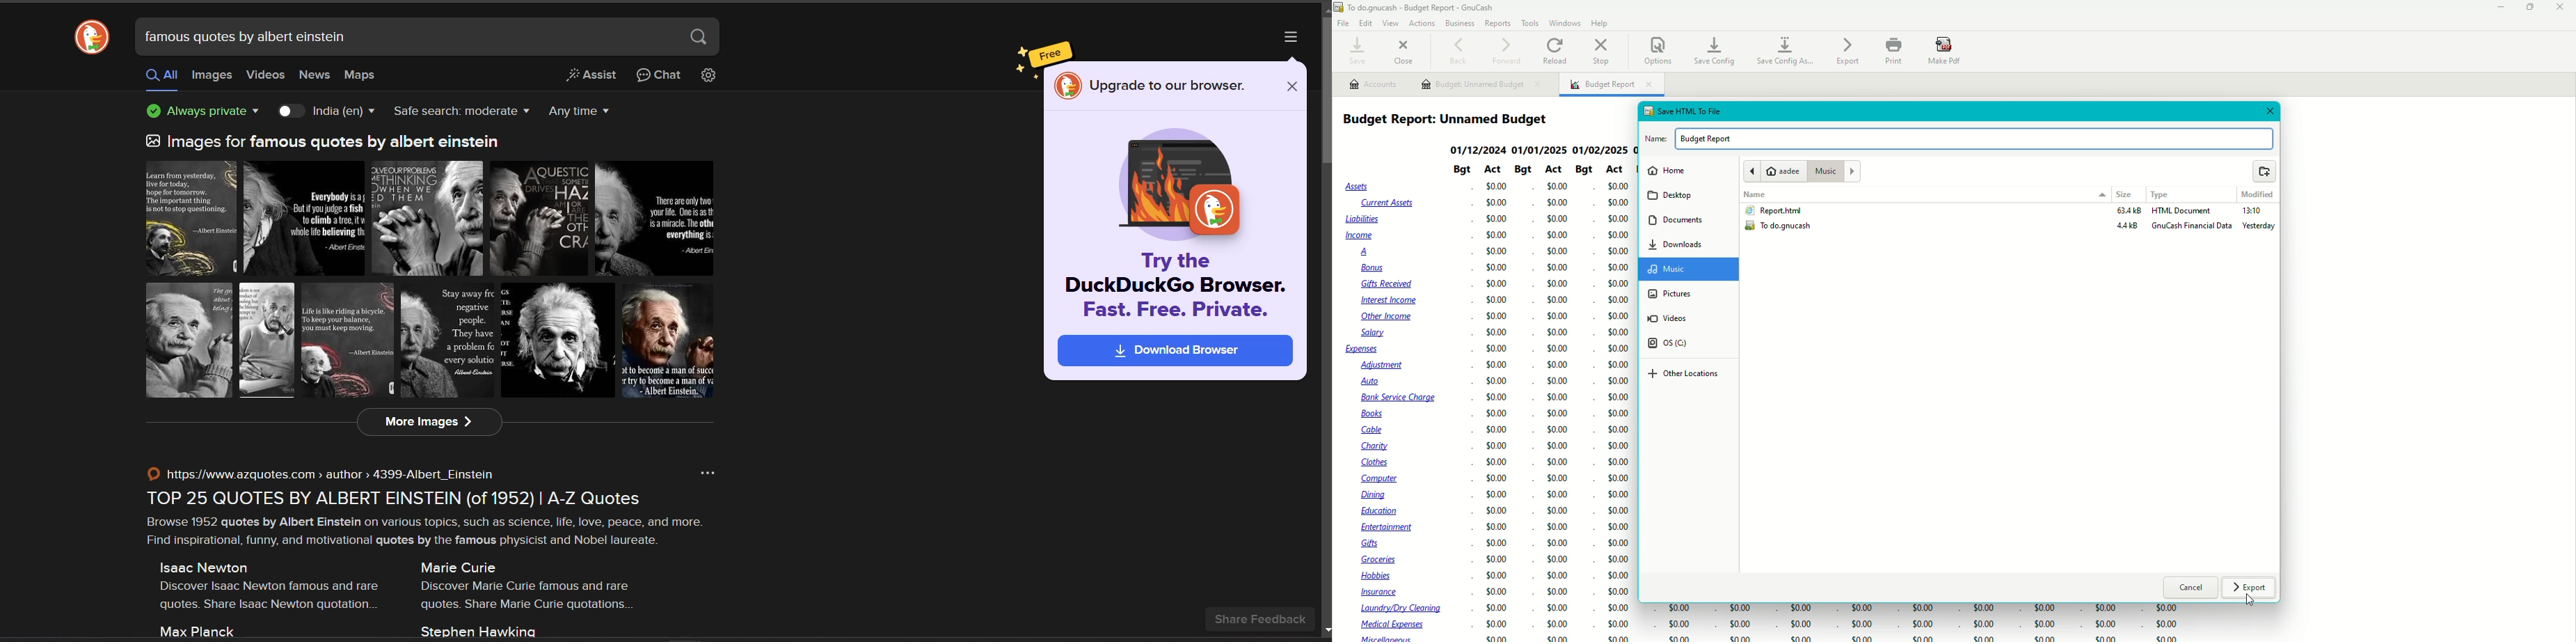 The image size is (2576, 644). What do you see at coordinates (1557, 50) in the screenshot?
I see `Reload` at bounding box center [1557, 50].